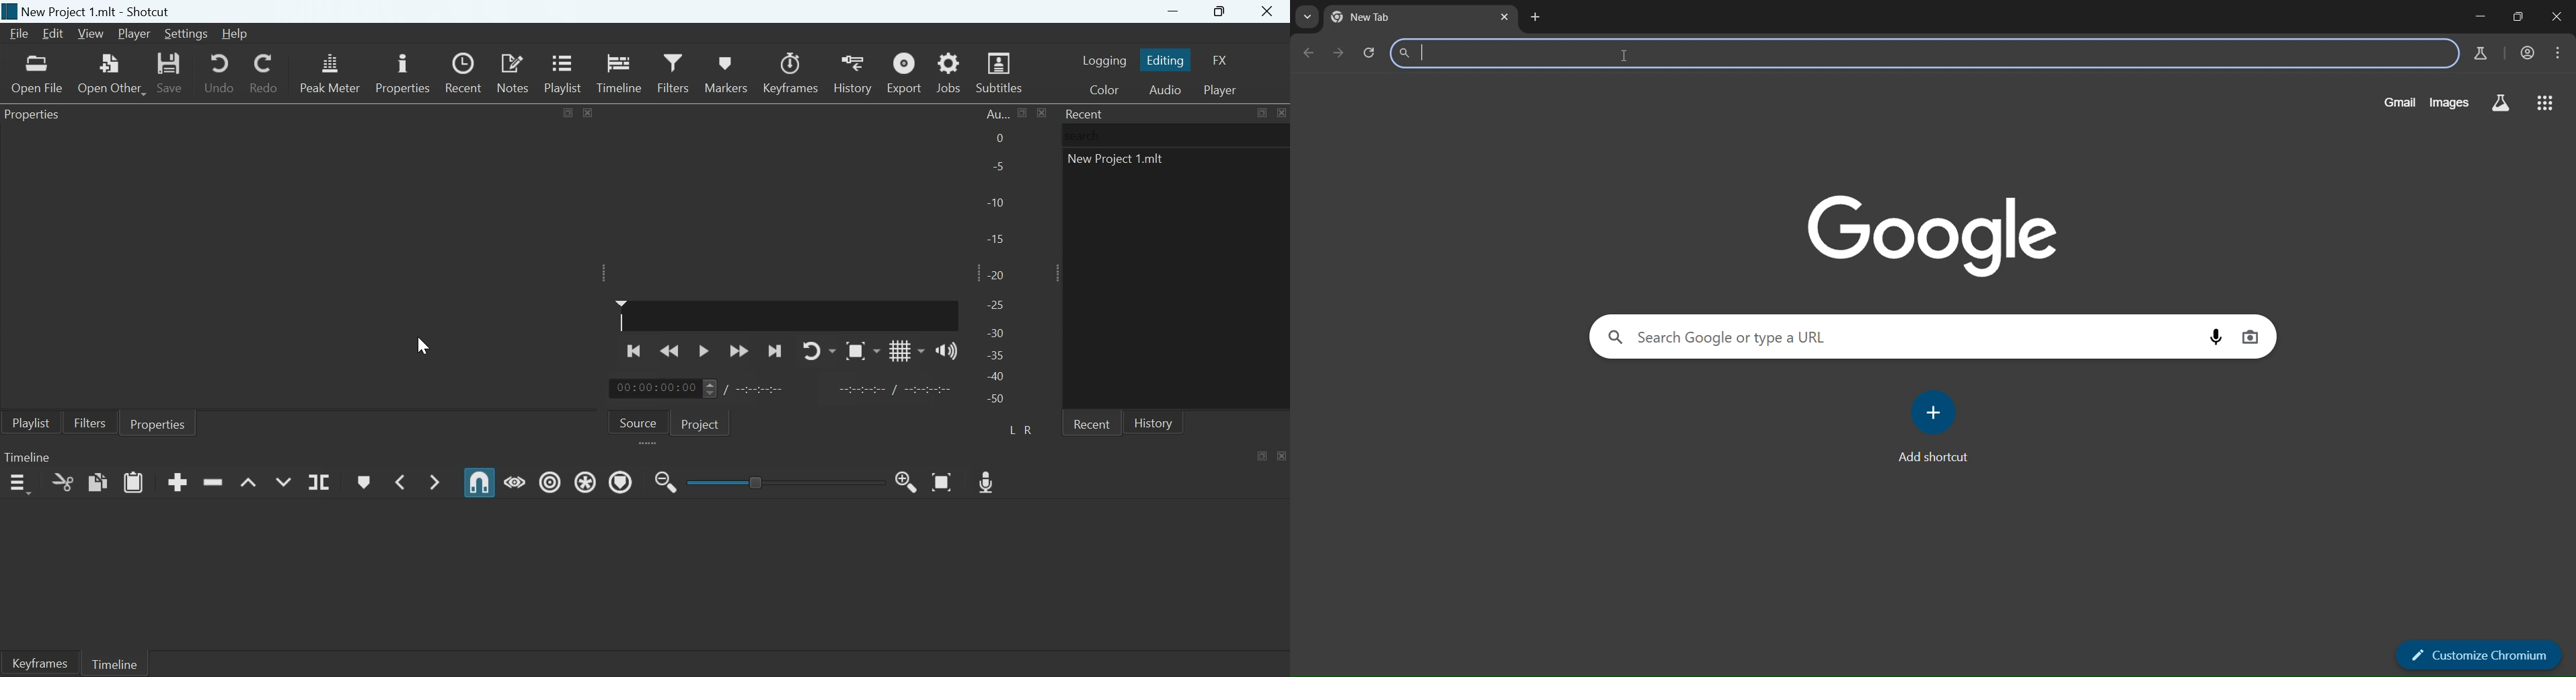 Image resolution: width=2576 pixels, height=700 pixels. Describe the element at coordinates (1900, 336) in the screenshot. I see `Search Google or type a URL` at that location.